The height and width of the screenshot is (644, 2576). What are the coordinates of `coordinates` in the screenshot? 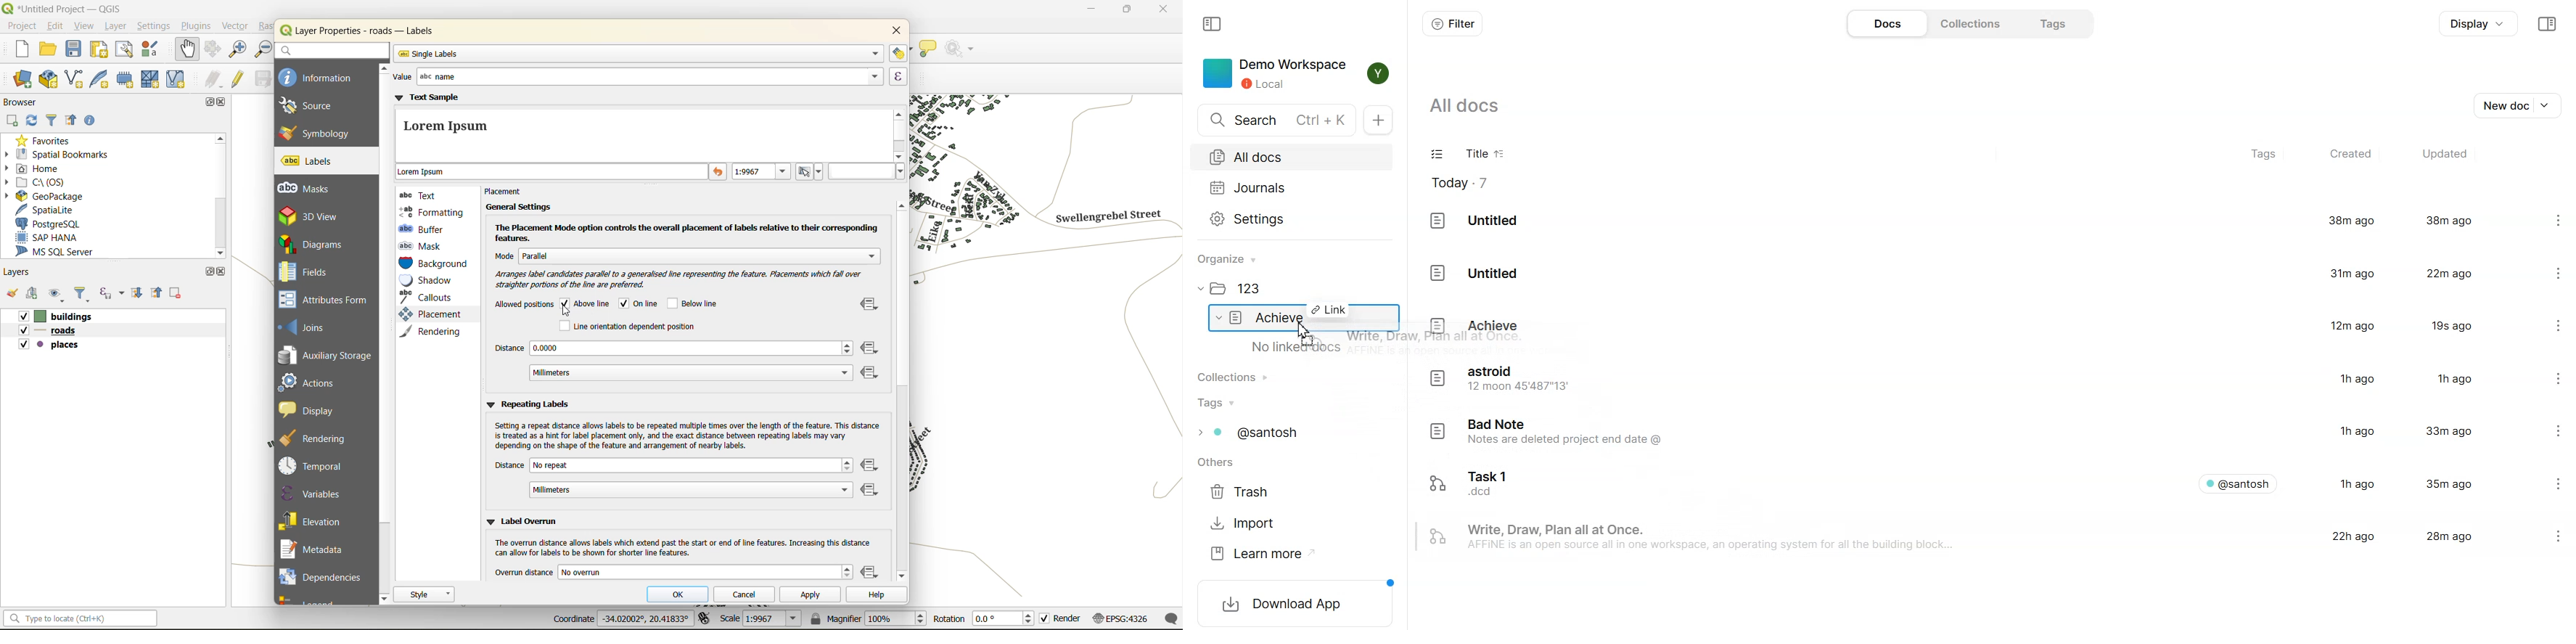 It's located at (621, 619).